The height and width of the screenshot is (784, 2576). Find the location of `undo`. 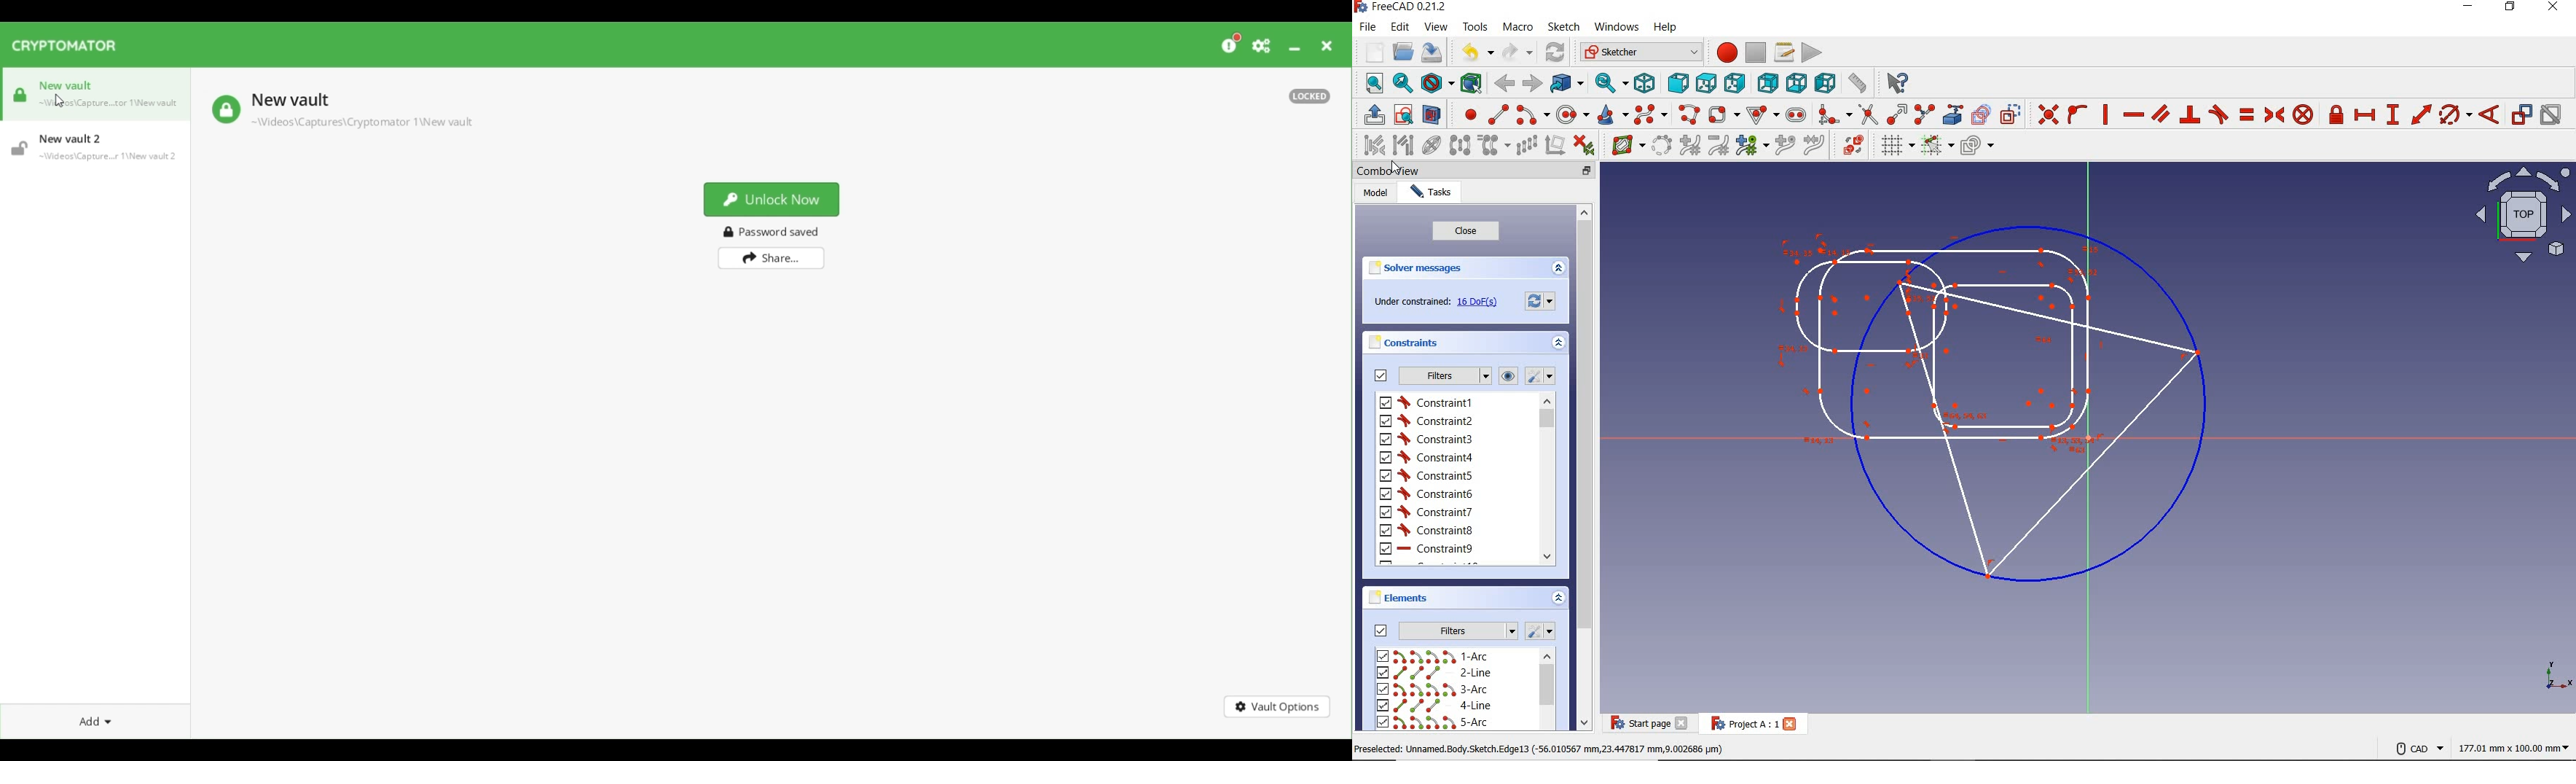

undo is located at coordinates (1475, 52).